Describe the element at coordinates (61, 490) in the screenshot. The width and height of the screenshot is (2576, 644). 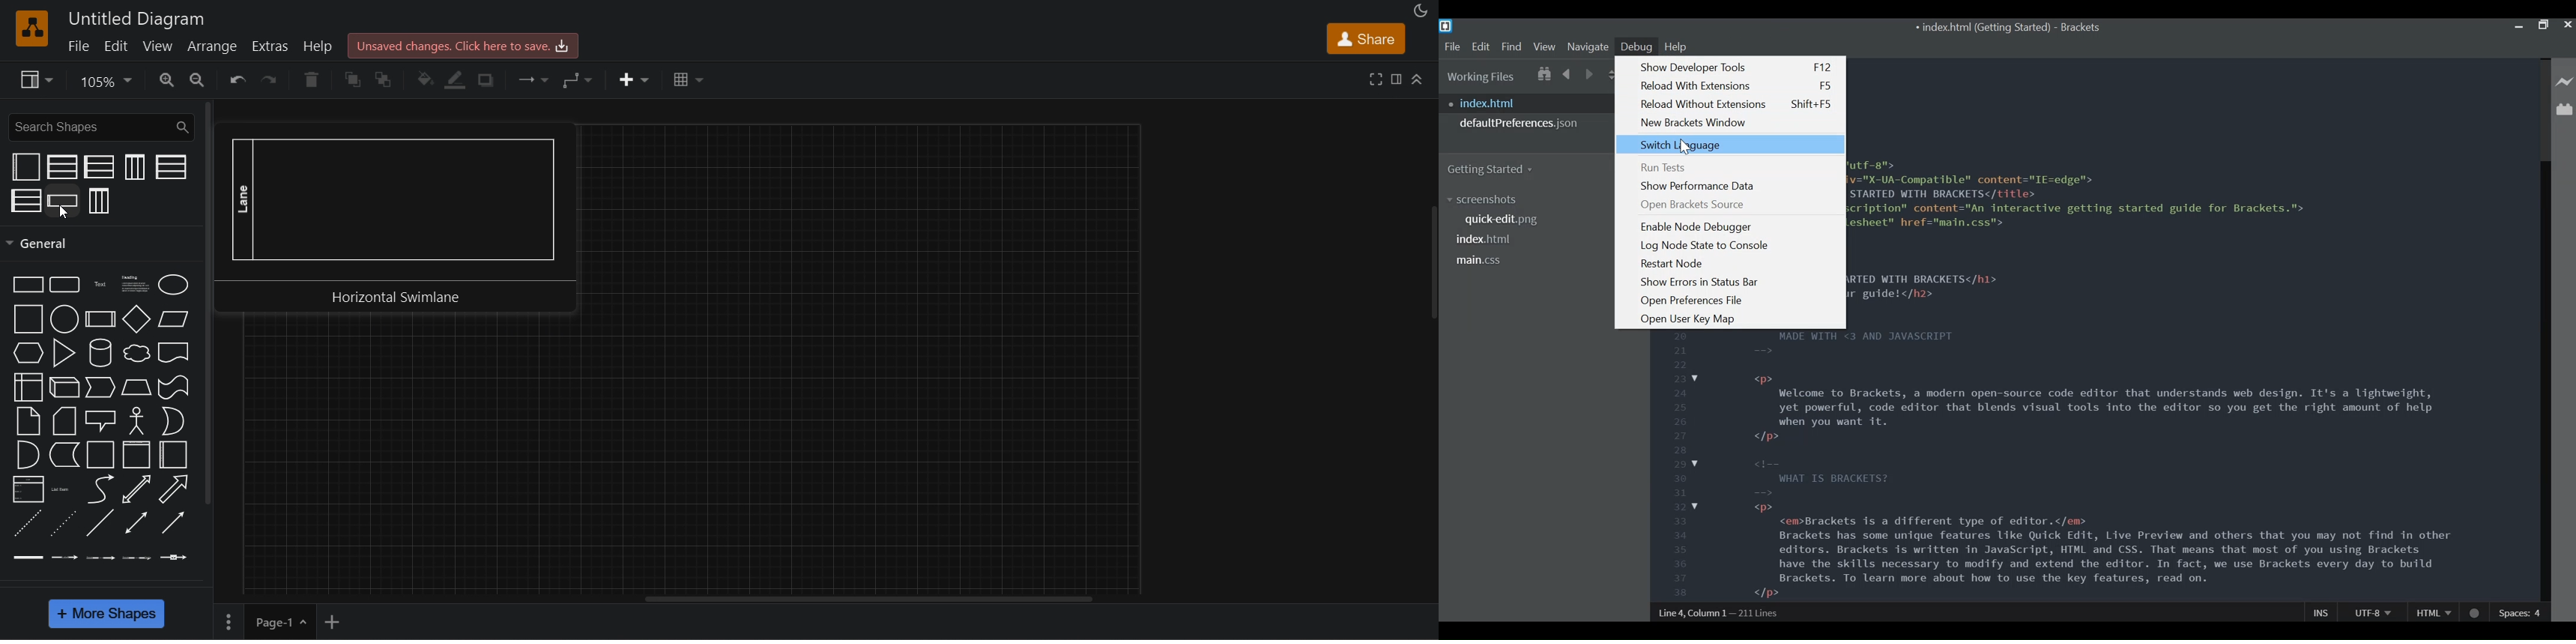
I see `list item` at that location.